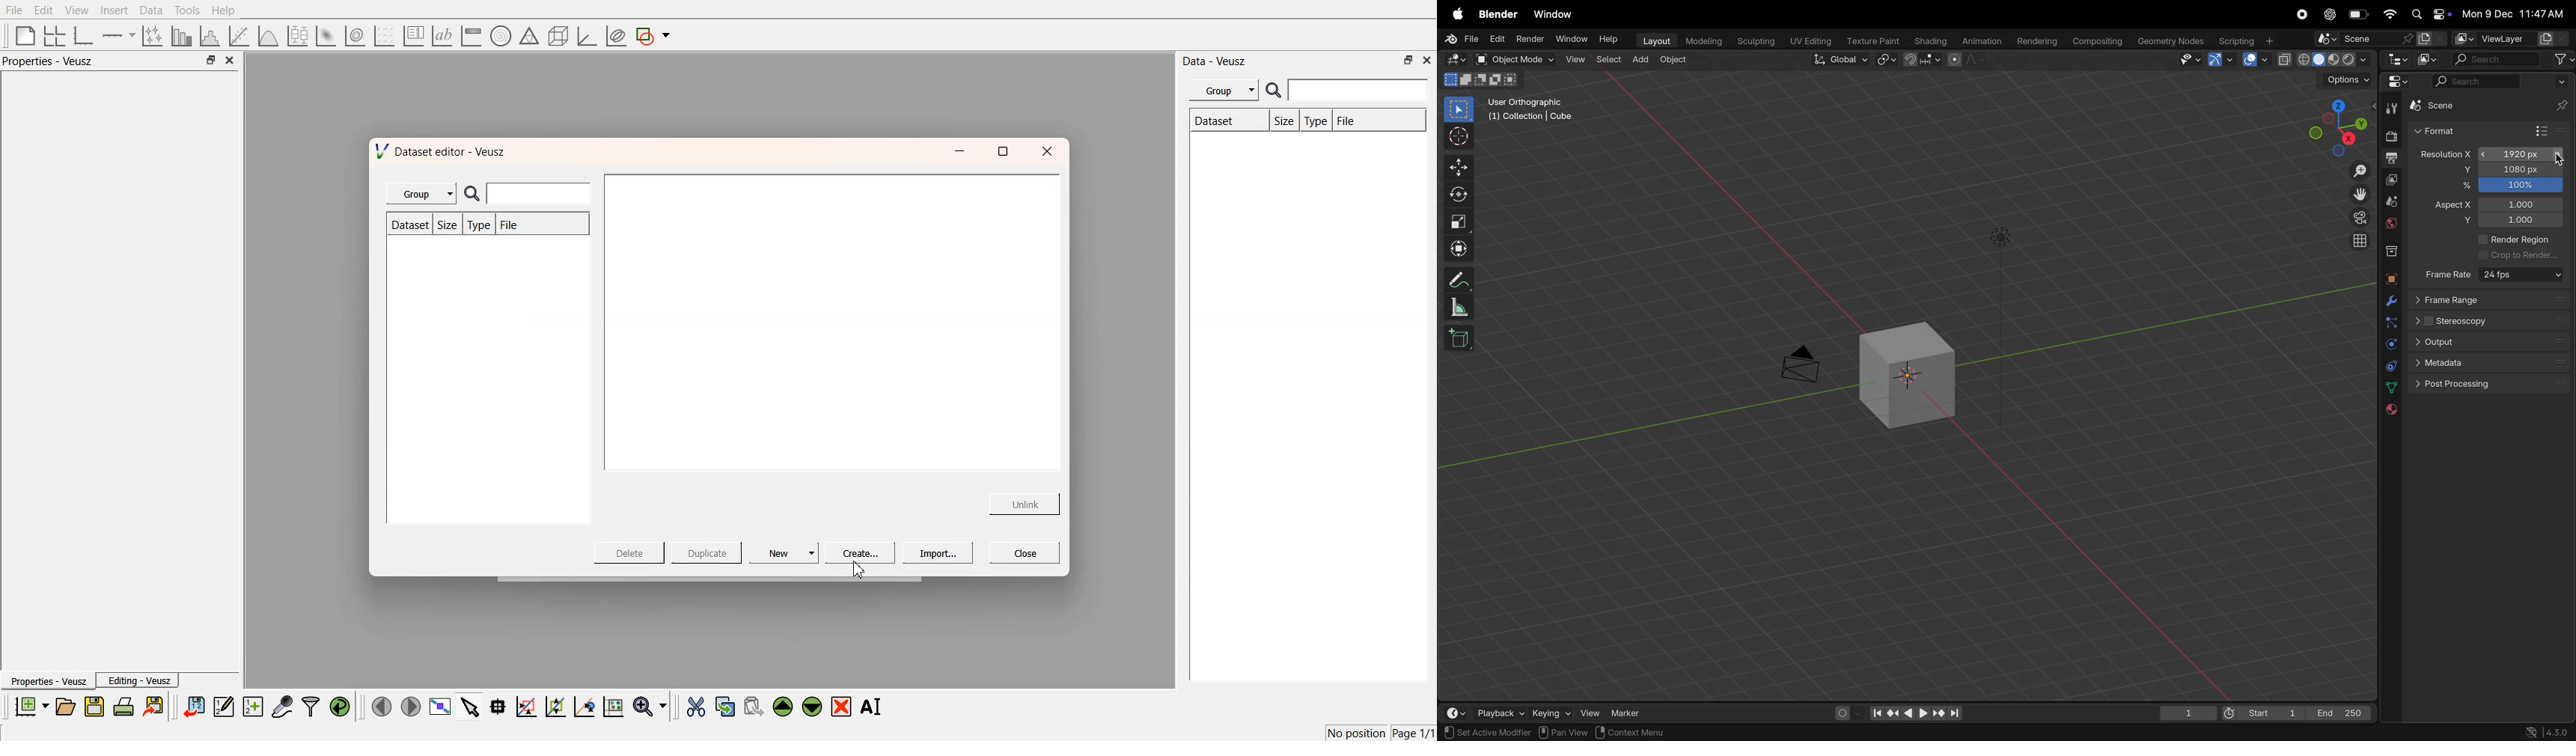  Describe the element at coordinates (998, 150) in the screenshot. I see `maximise` at that location.